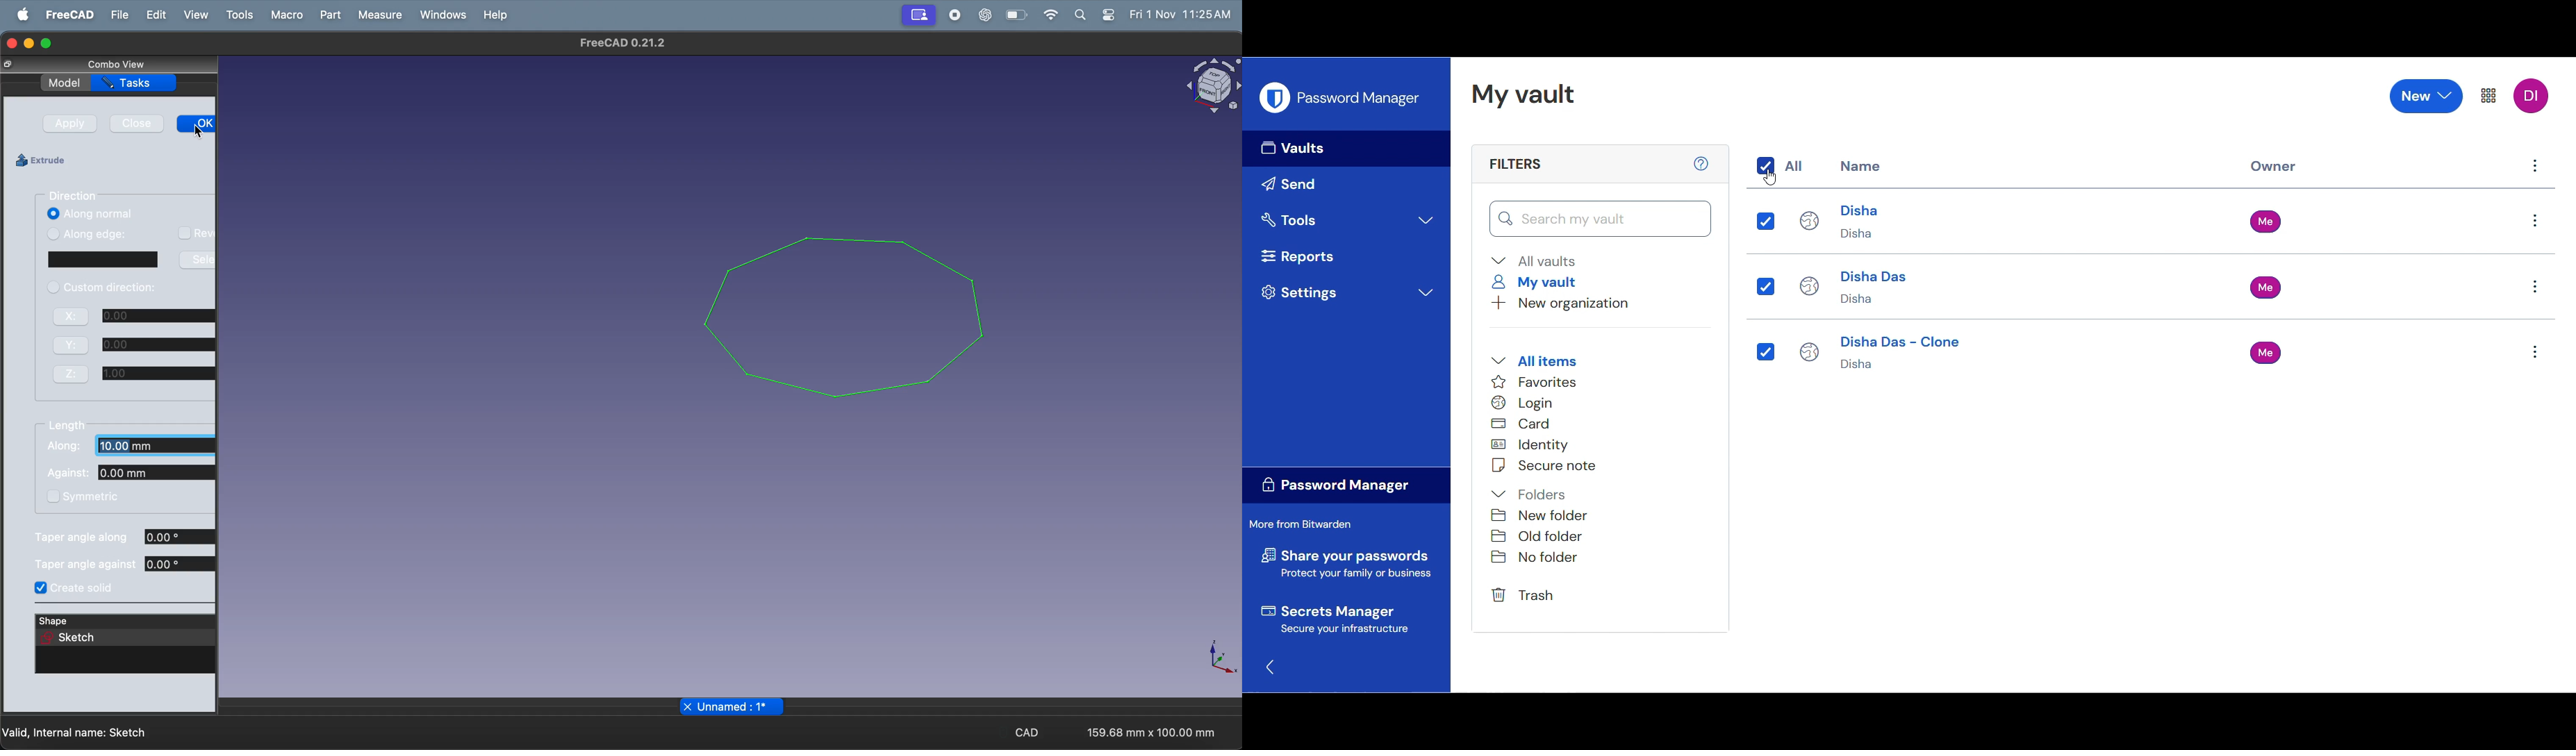 Image resolution: width=2576 pixels, height=756 pixels. Describe the element at coordinates (846, 307) in the screenshot. I see `polygon` at that location.